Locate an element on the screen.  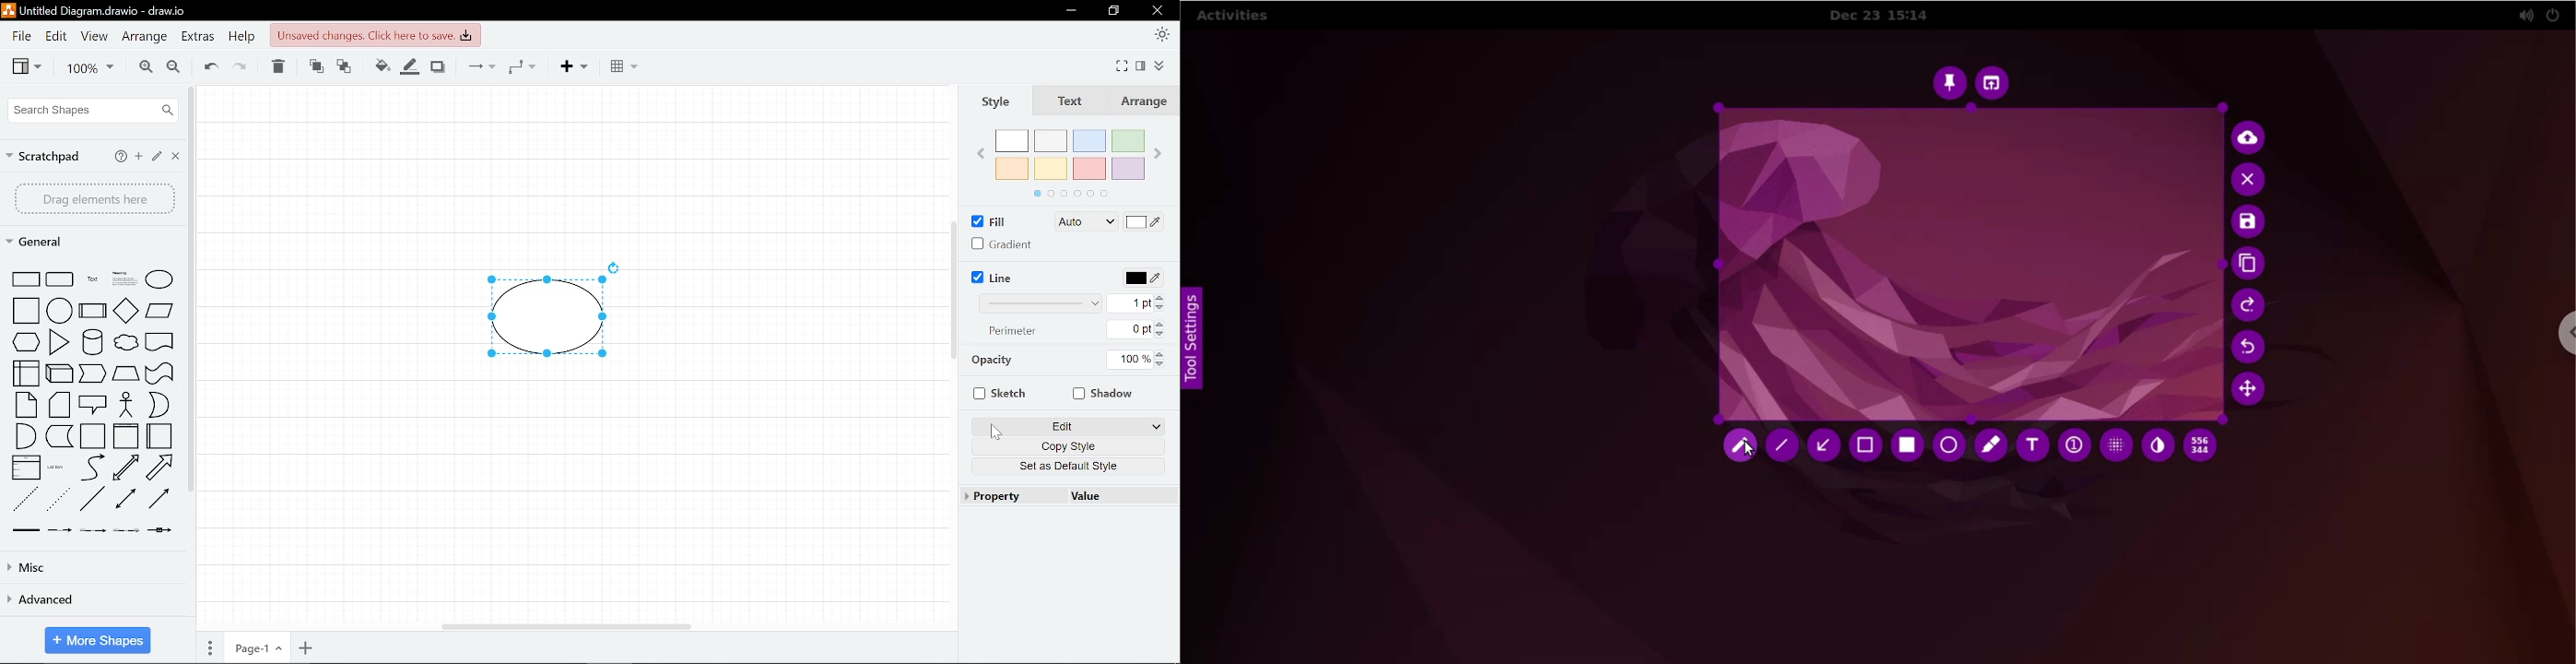
Add scratchpad is located at coordinates (140, 156).